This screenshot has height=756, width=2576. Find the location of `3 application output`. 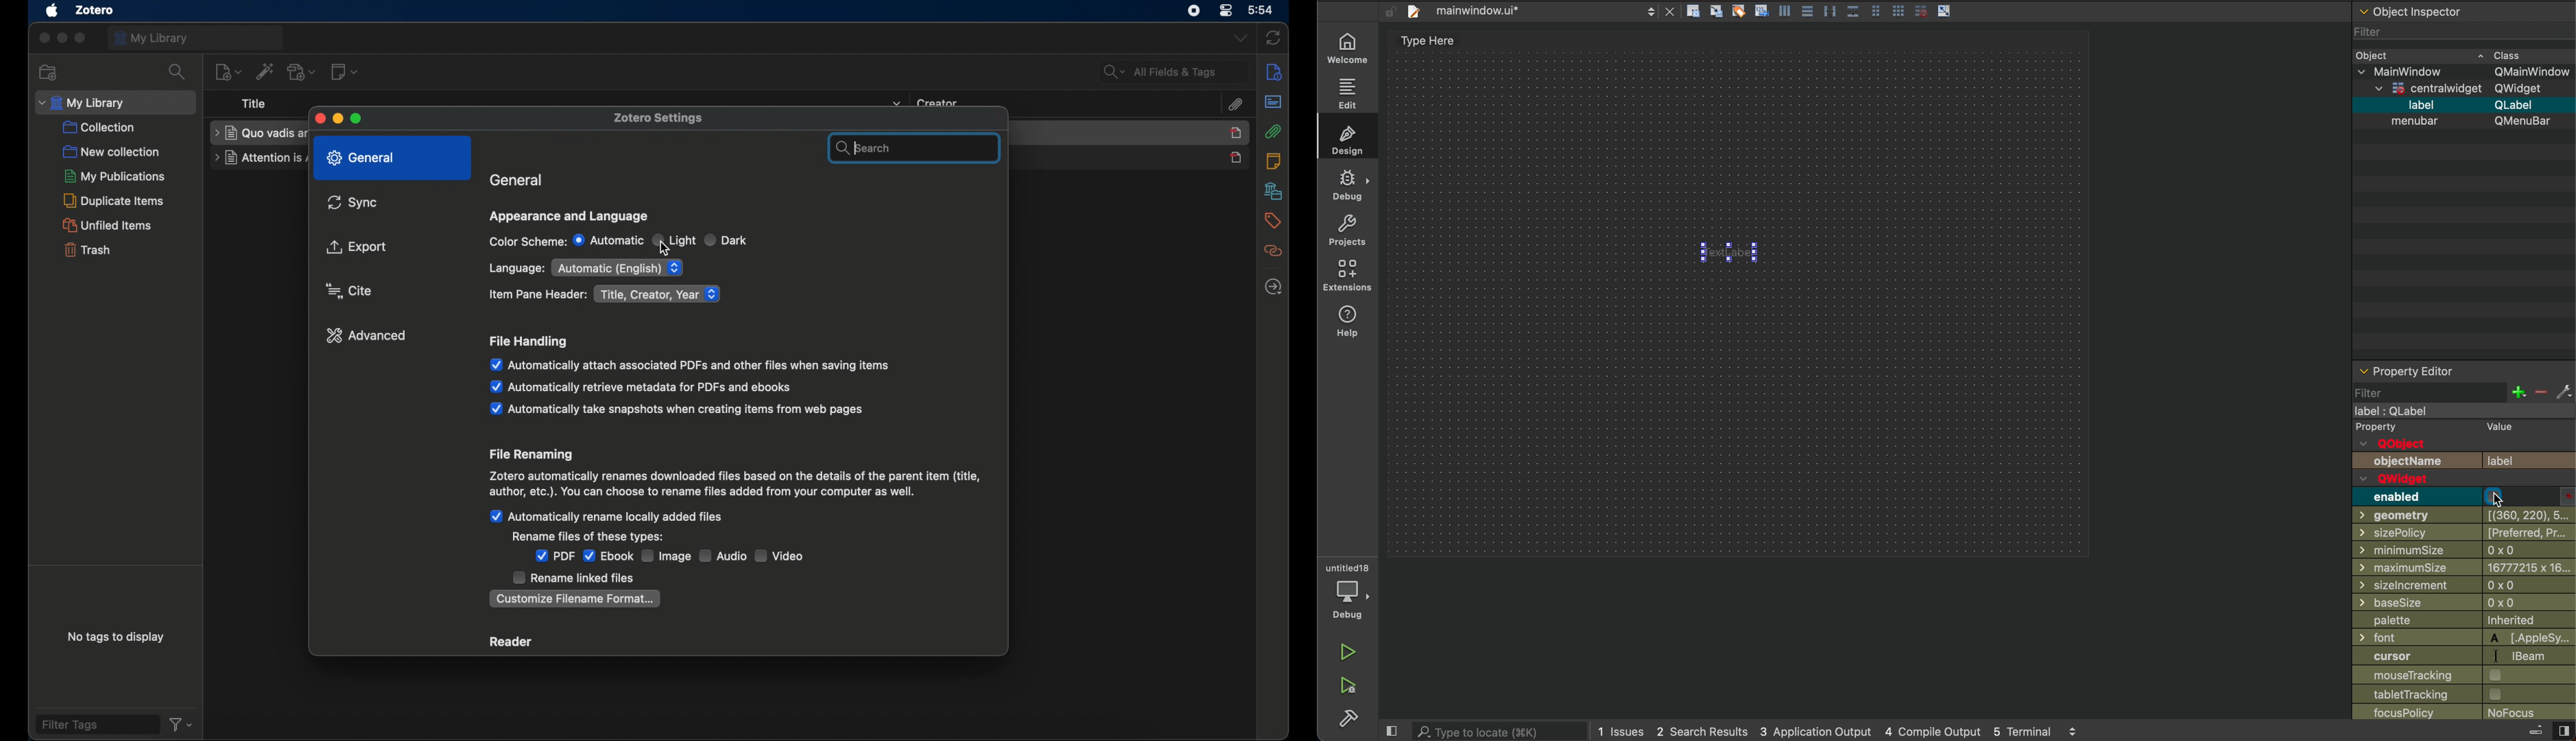

3 application output is located at coordinates (1814, 728).